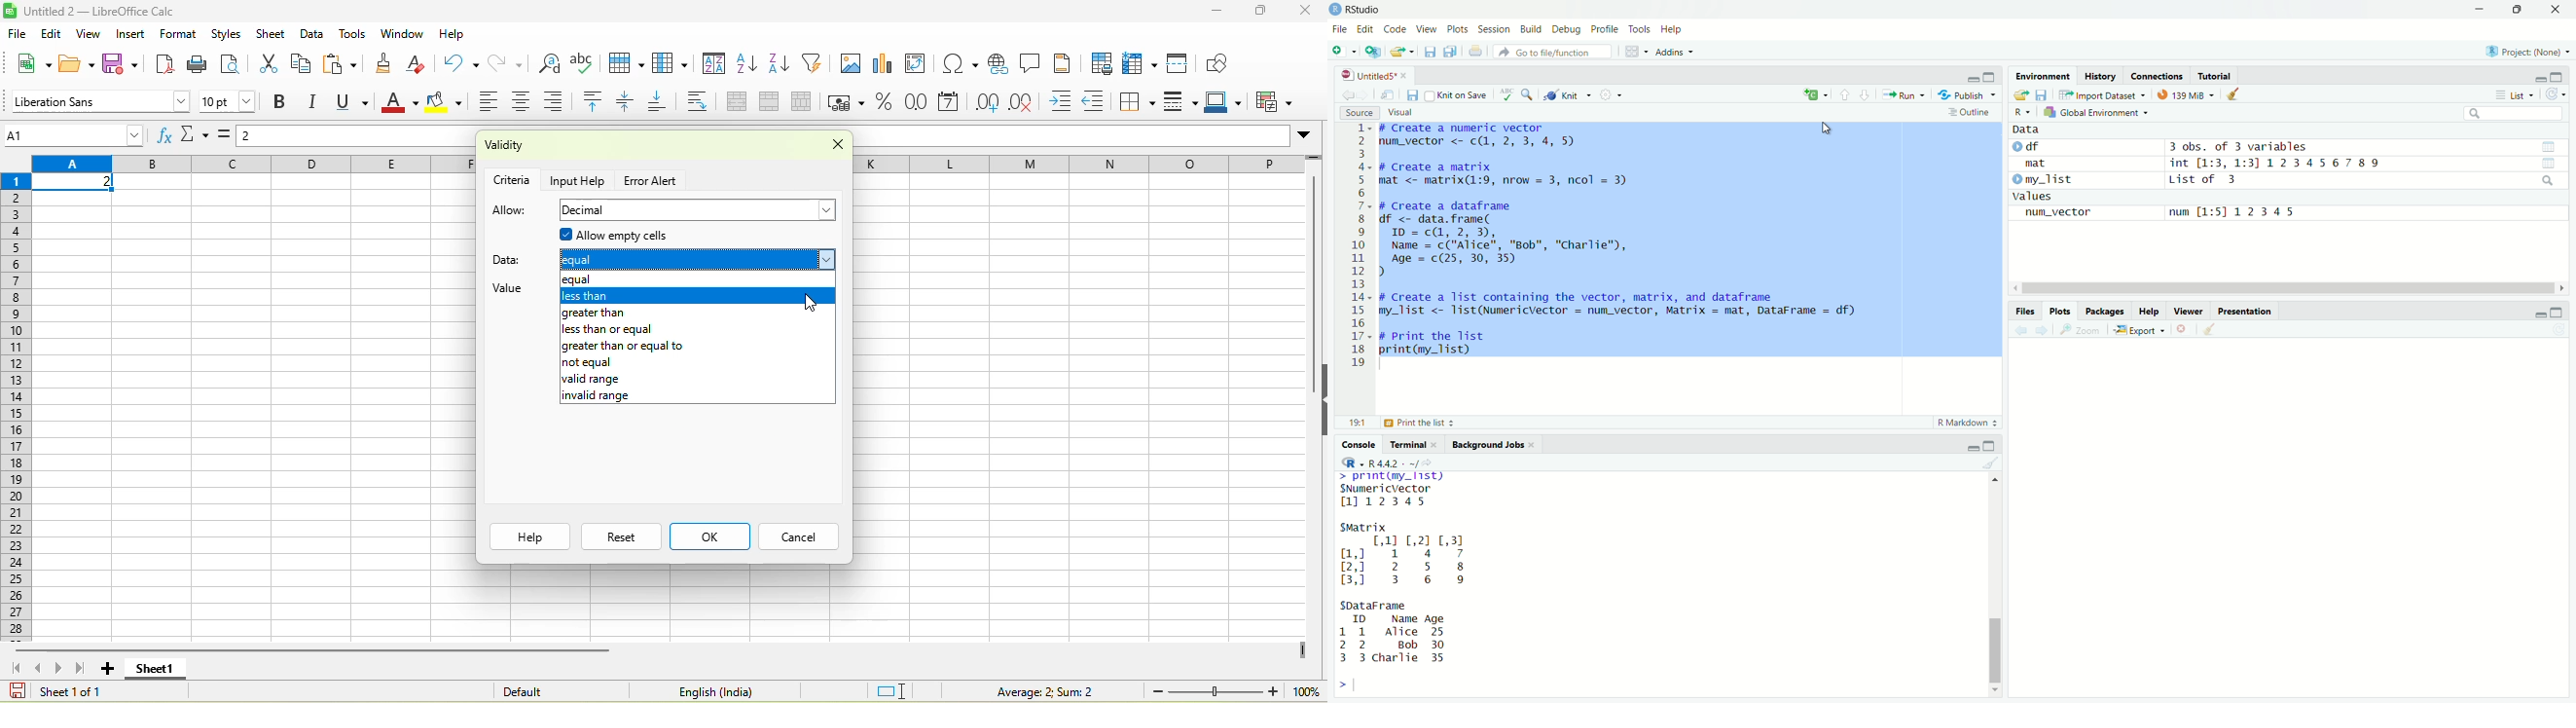 The width and height of the screenshot is (2576, 728). Describe the element at coordinates (2063, 311) in the screenshot. I see `Plots` at that location.